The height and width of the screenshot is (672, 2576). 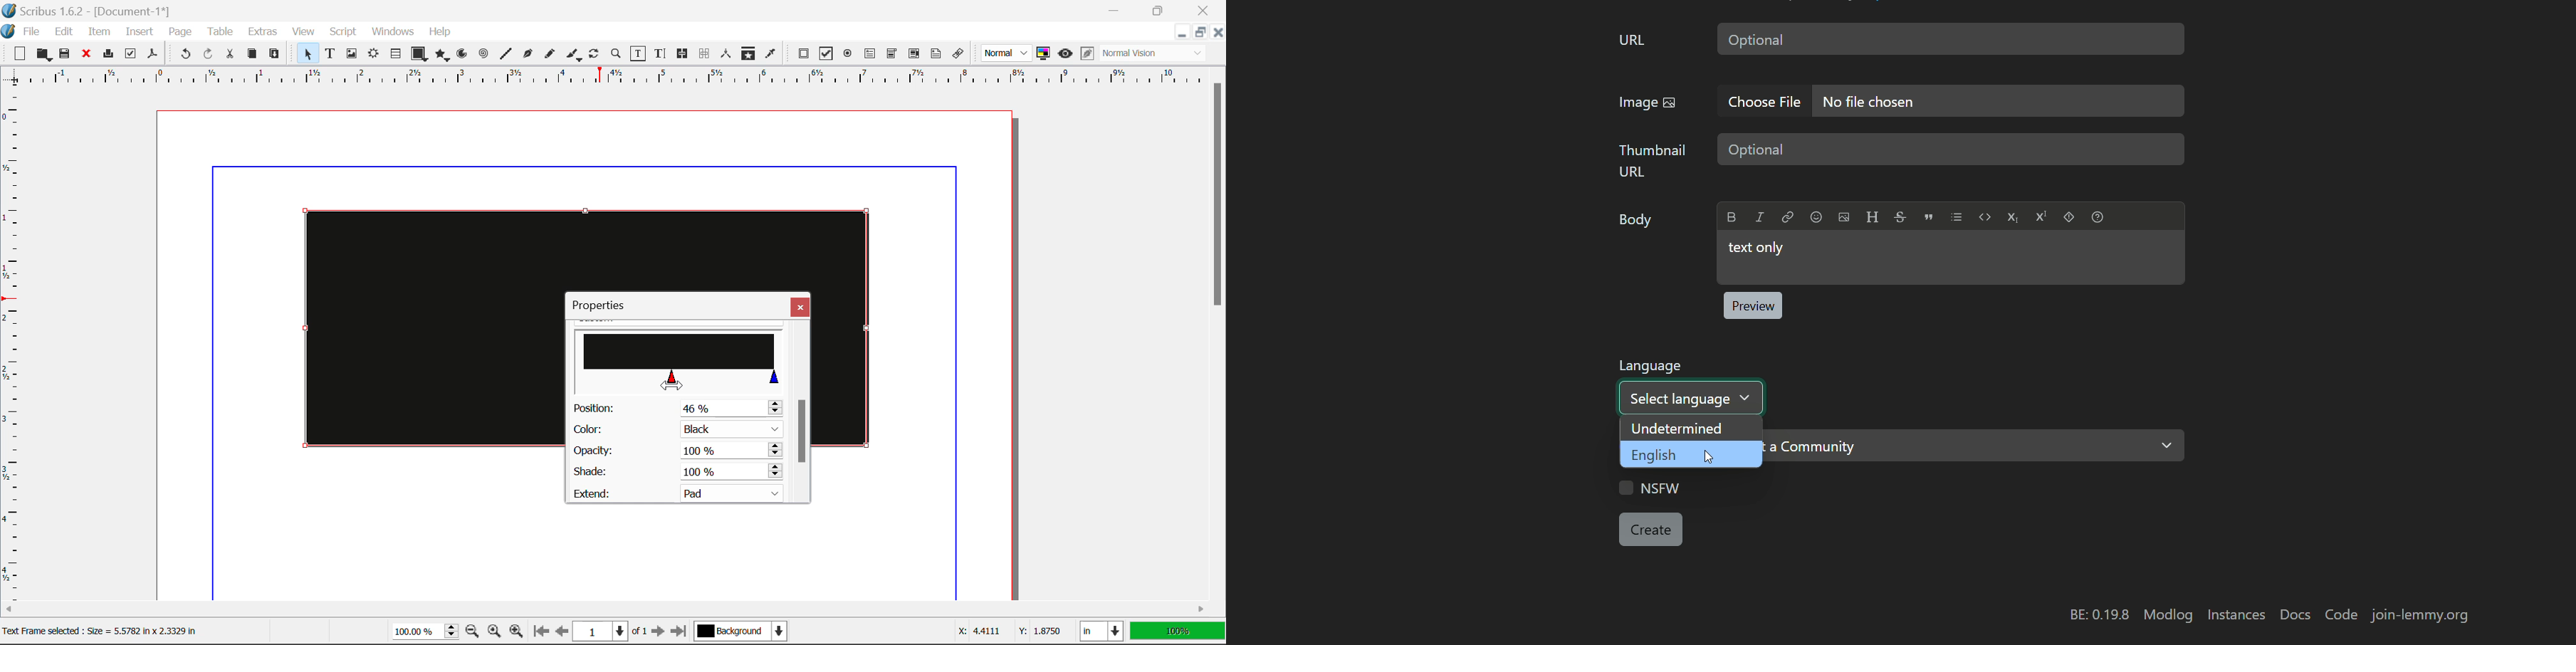 What do you see at coordinates (2041, 216) in the screenshot?
I see `Superscript` at bounding box center [2041, 216].